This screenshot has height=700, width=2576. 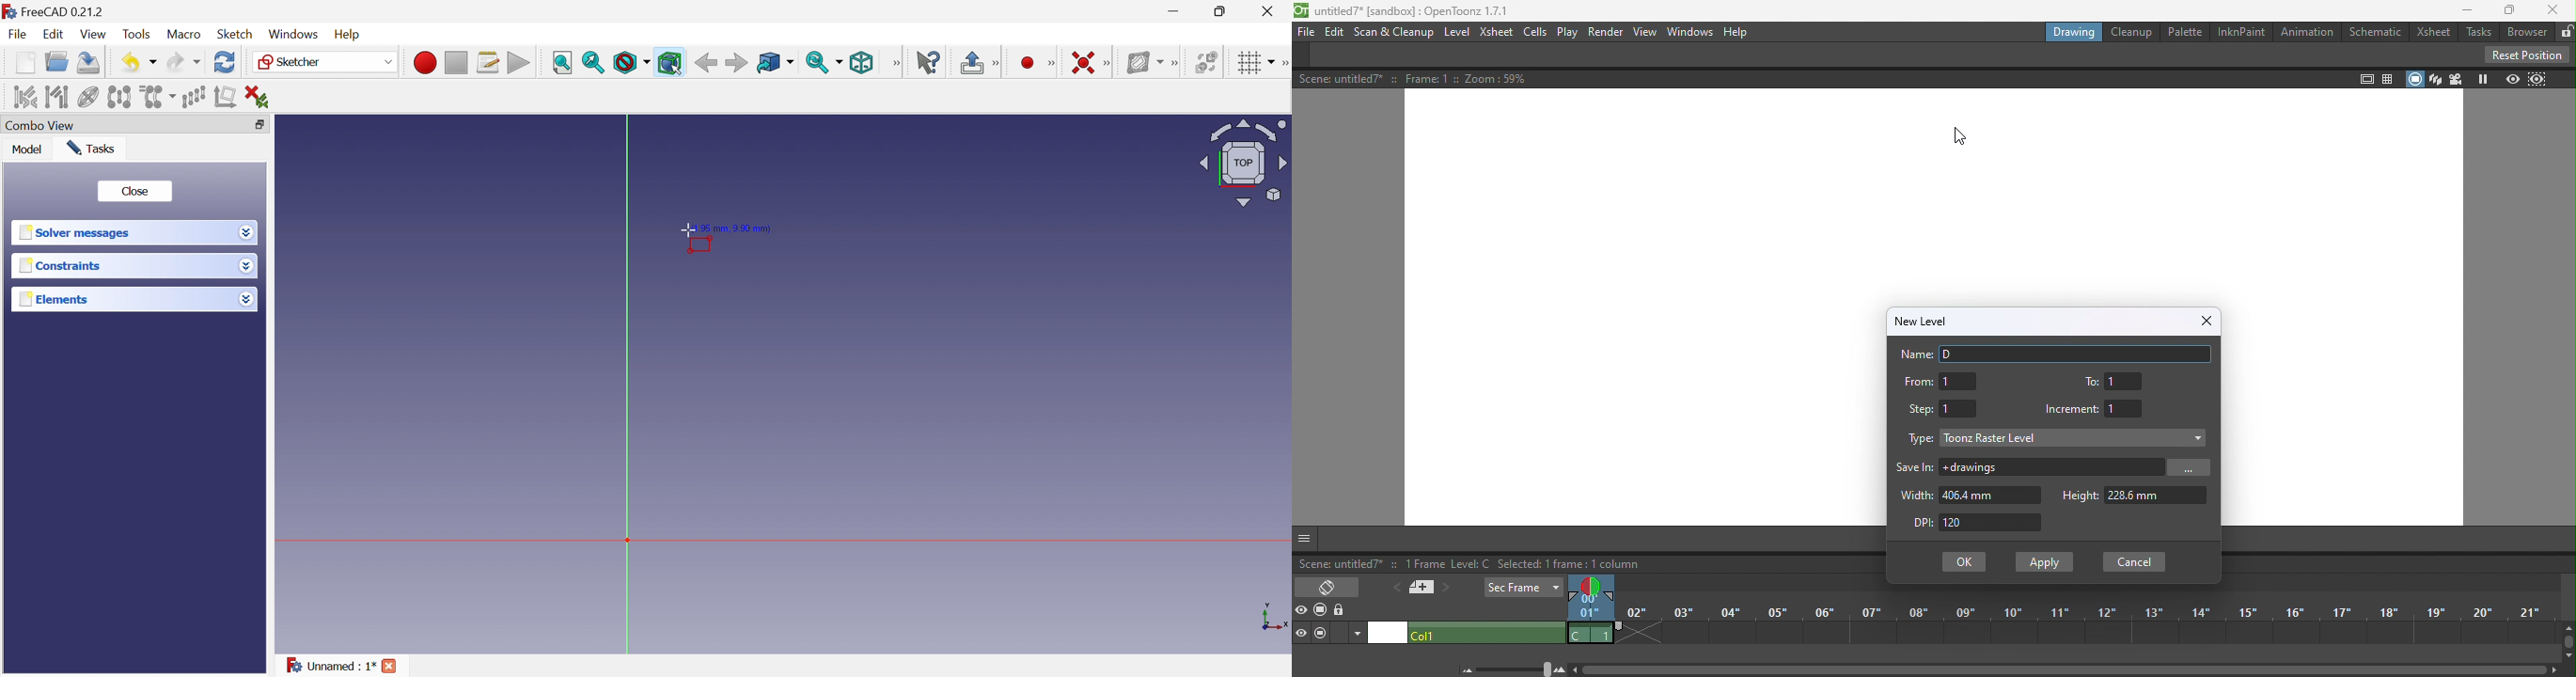 I want to click on Browser, so click(x=2524, y=33).